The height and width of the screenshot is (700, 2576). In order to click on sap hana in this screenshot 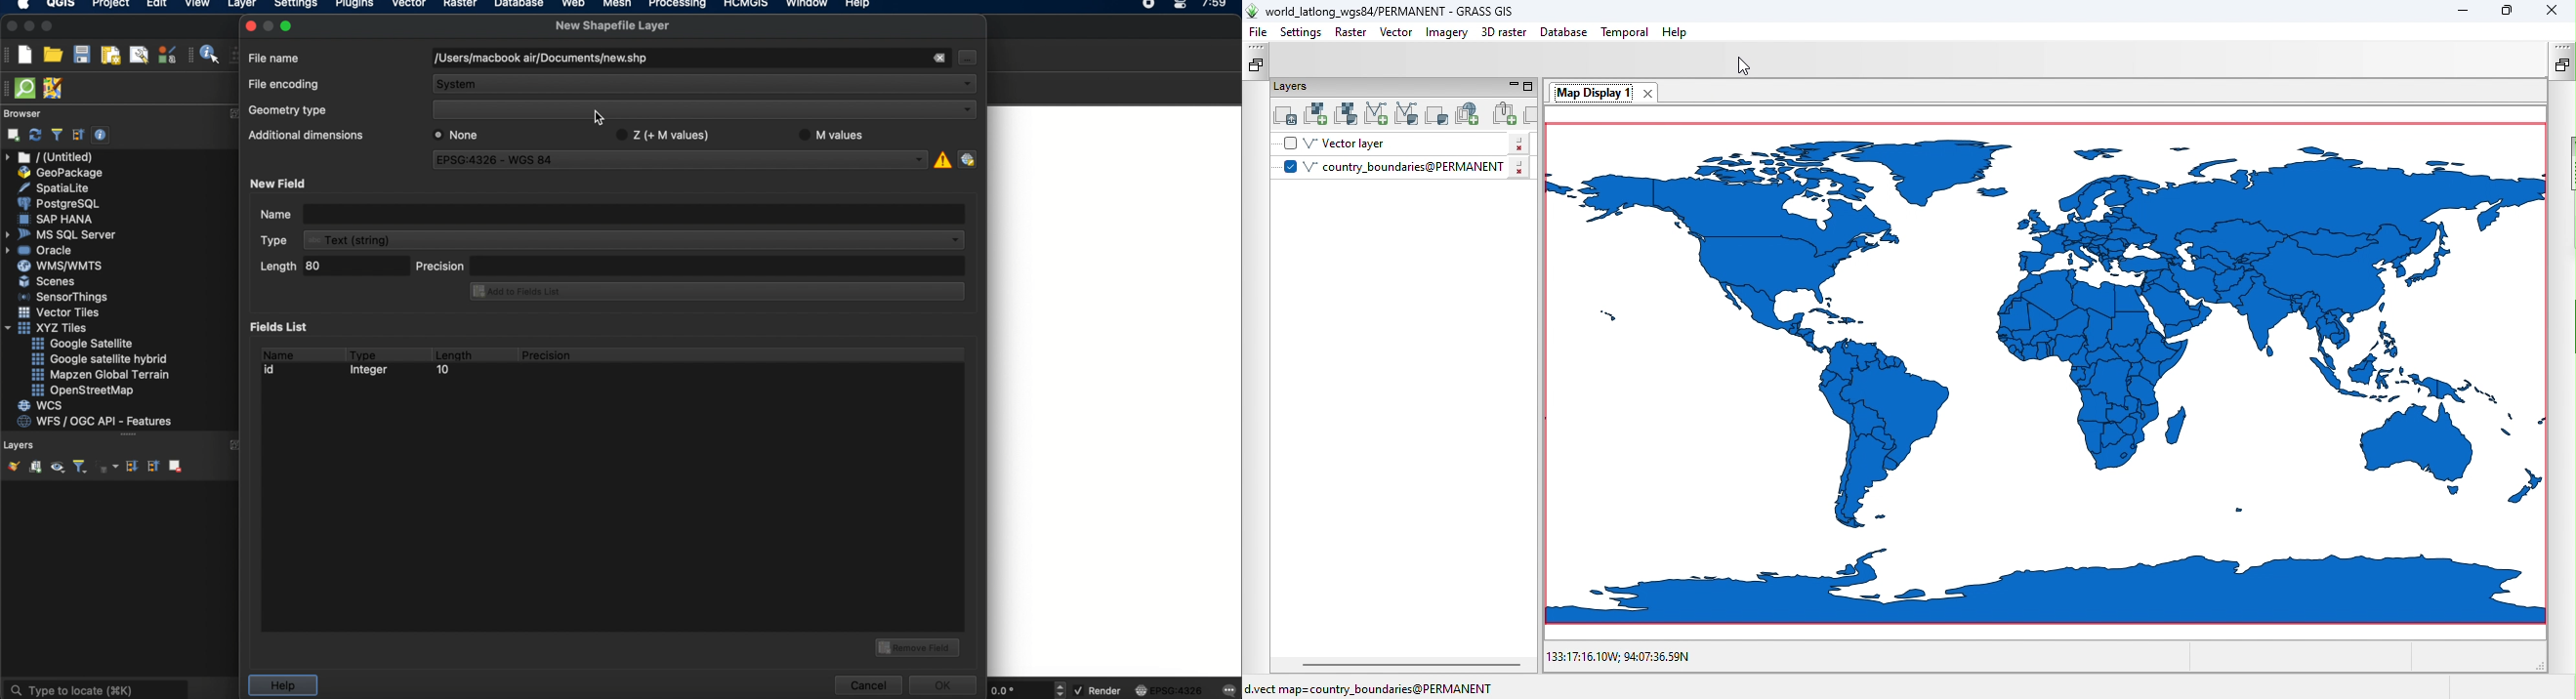, I will do `click(58, 219)`.